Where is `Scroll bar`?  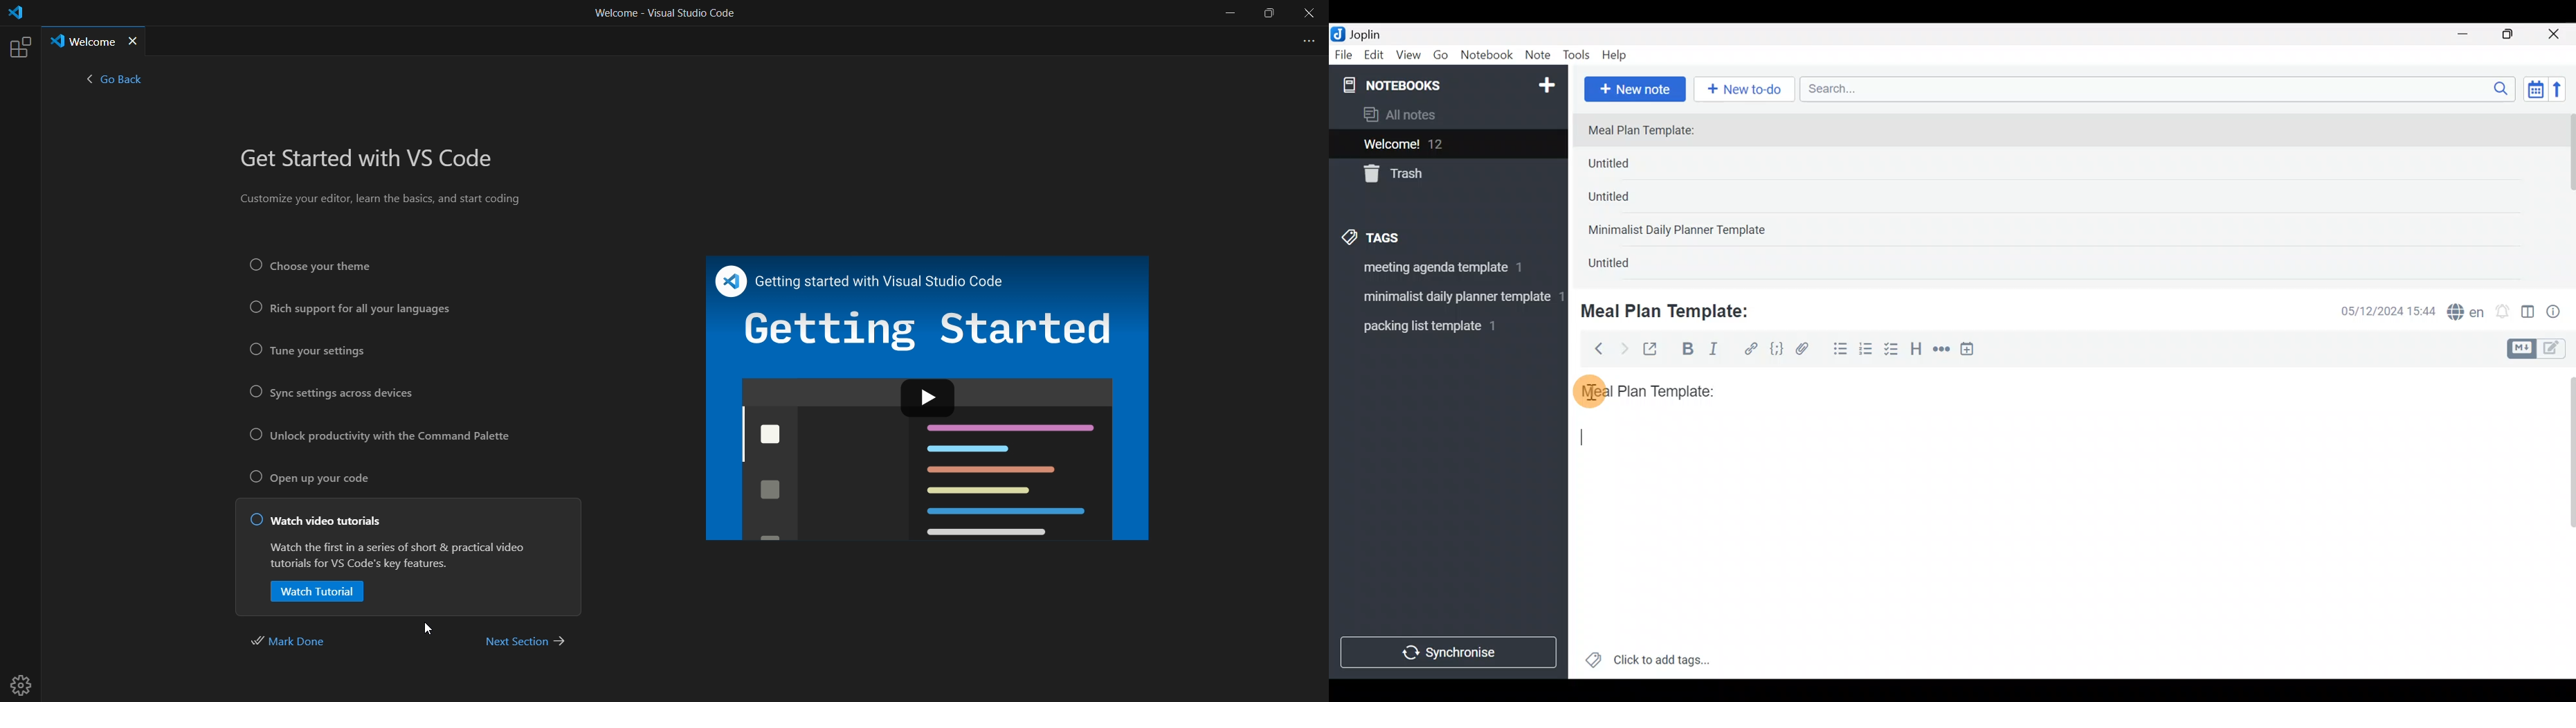 Scroll bar is located at coordinates (2563, 523).